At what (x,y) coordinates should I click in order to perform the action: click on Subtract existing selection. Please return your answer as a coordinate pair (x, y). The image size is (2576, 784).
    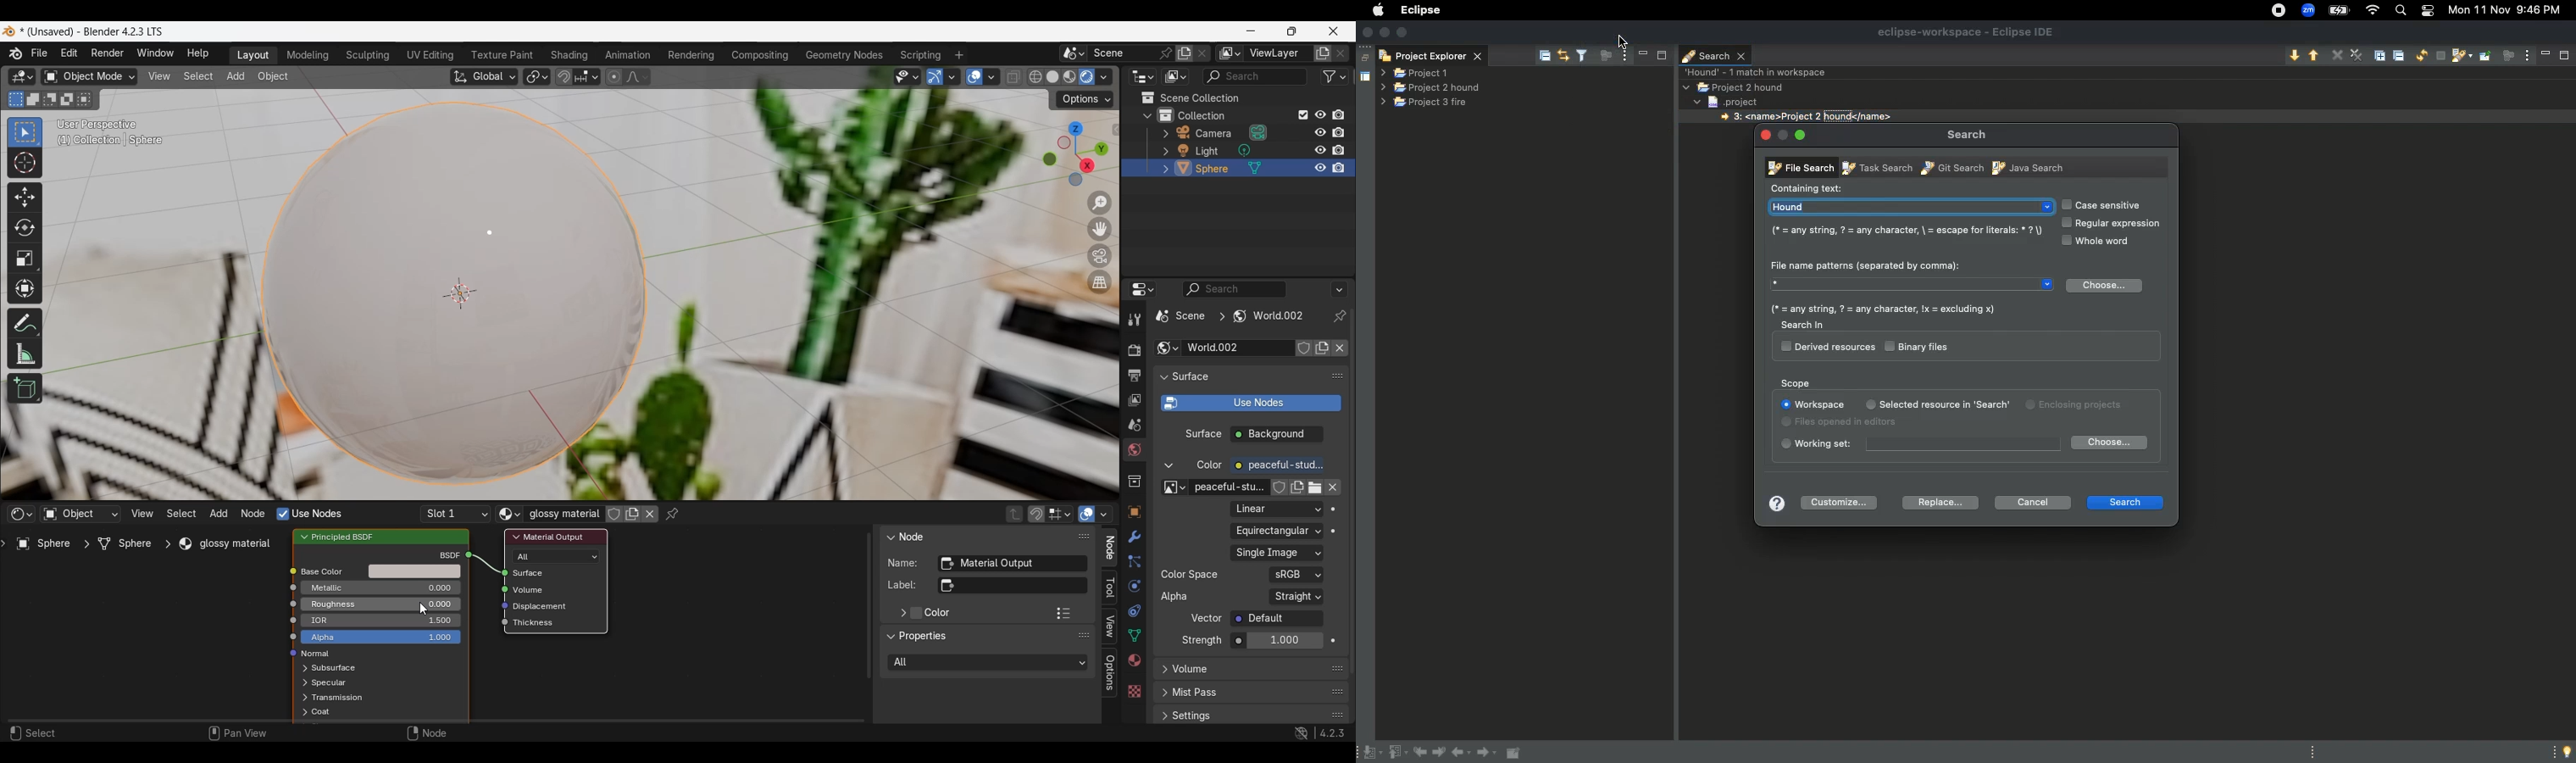
    Looking at the image, I should click on (50, 100).